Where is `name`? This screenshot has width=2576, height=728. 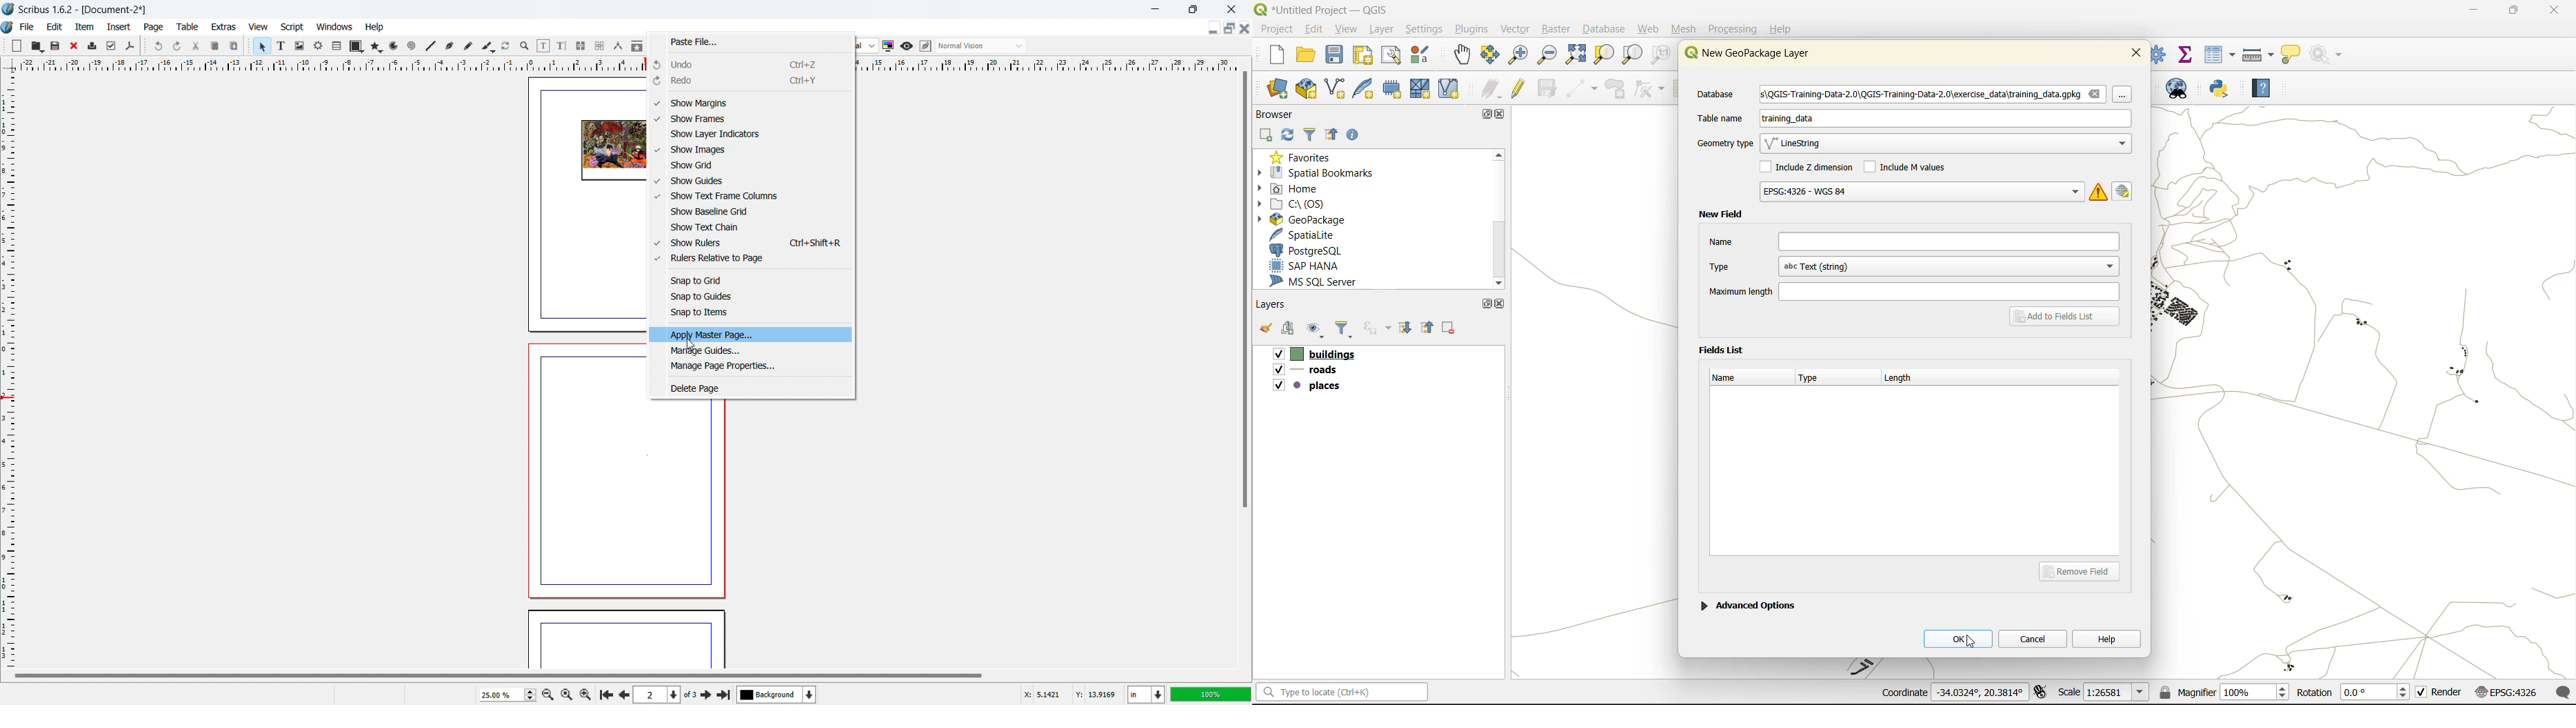
name is located at coordinates (1731, 377).